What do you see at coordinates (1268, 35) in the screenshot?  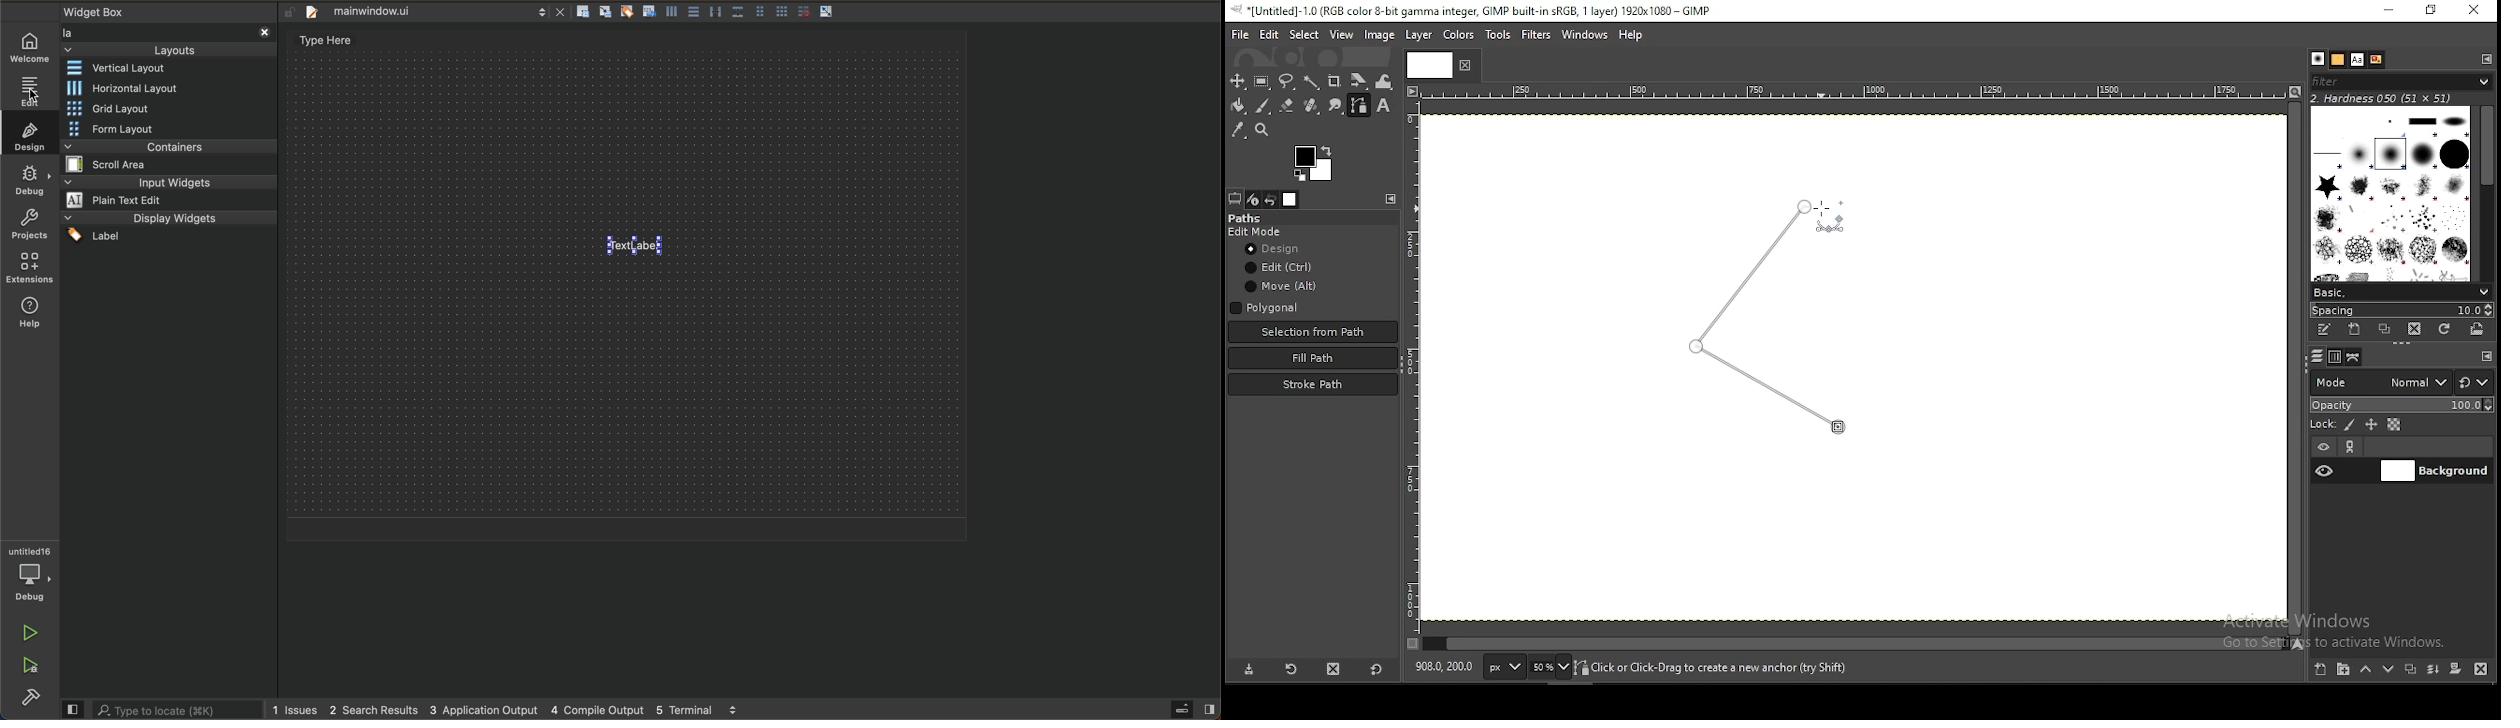 I see `edit` at bounding box center [1268, 35].